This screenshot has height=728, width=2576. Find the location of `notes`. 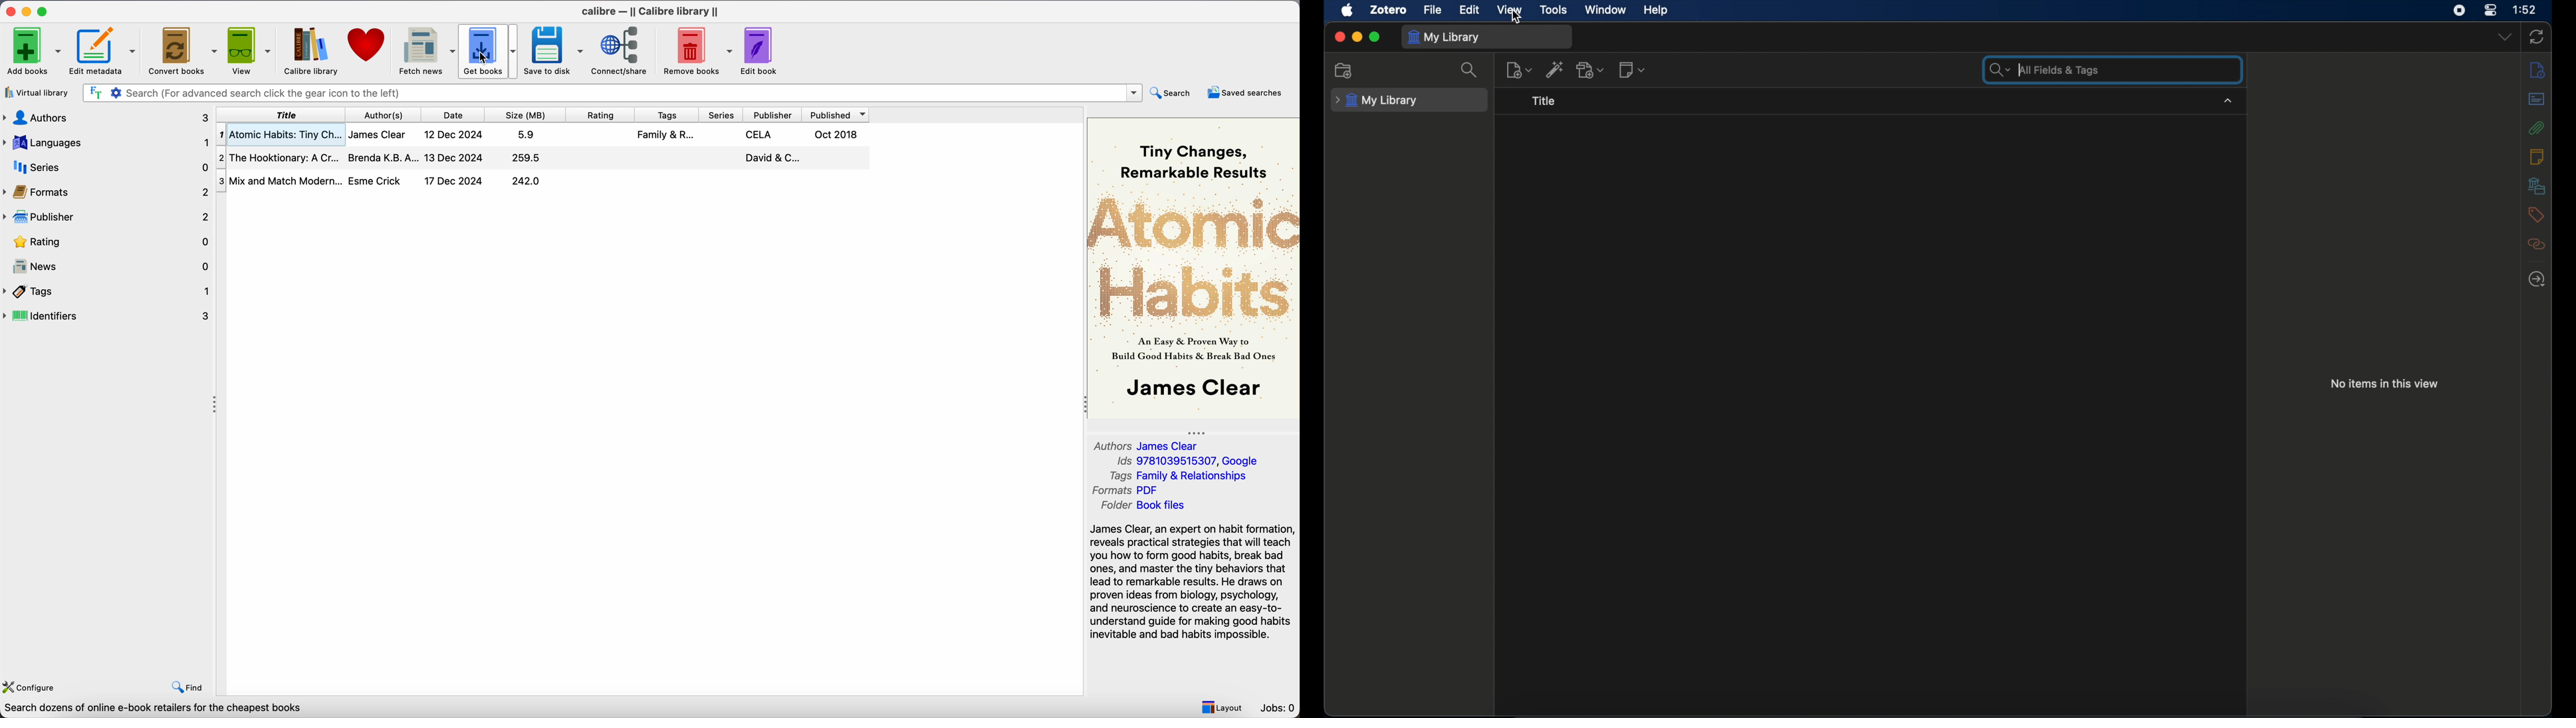

notes is located at coordinates (2537, 156).